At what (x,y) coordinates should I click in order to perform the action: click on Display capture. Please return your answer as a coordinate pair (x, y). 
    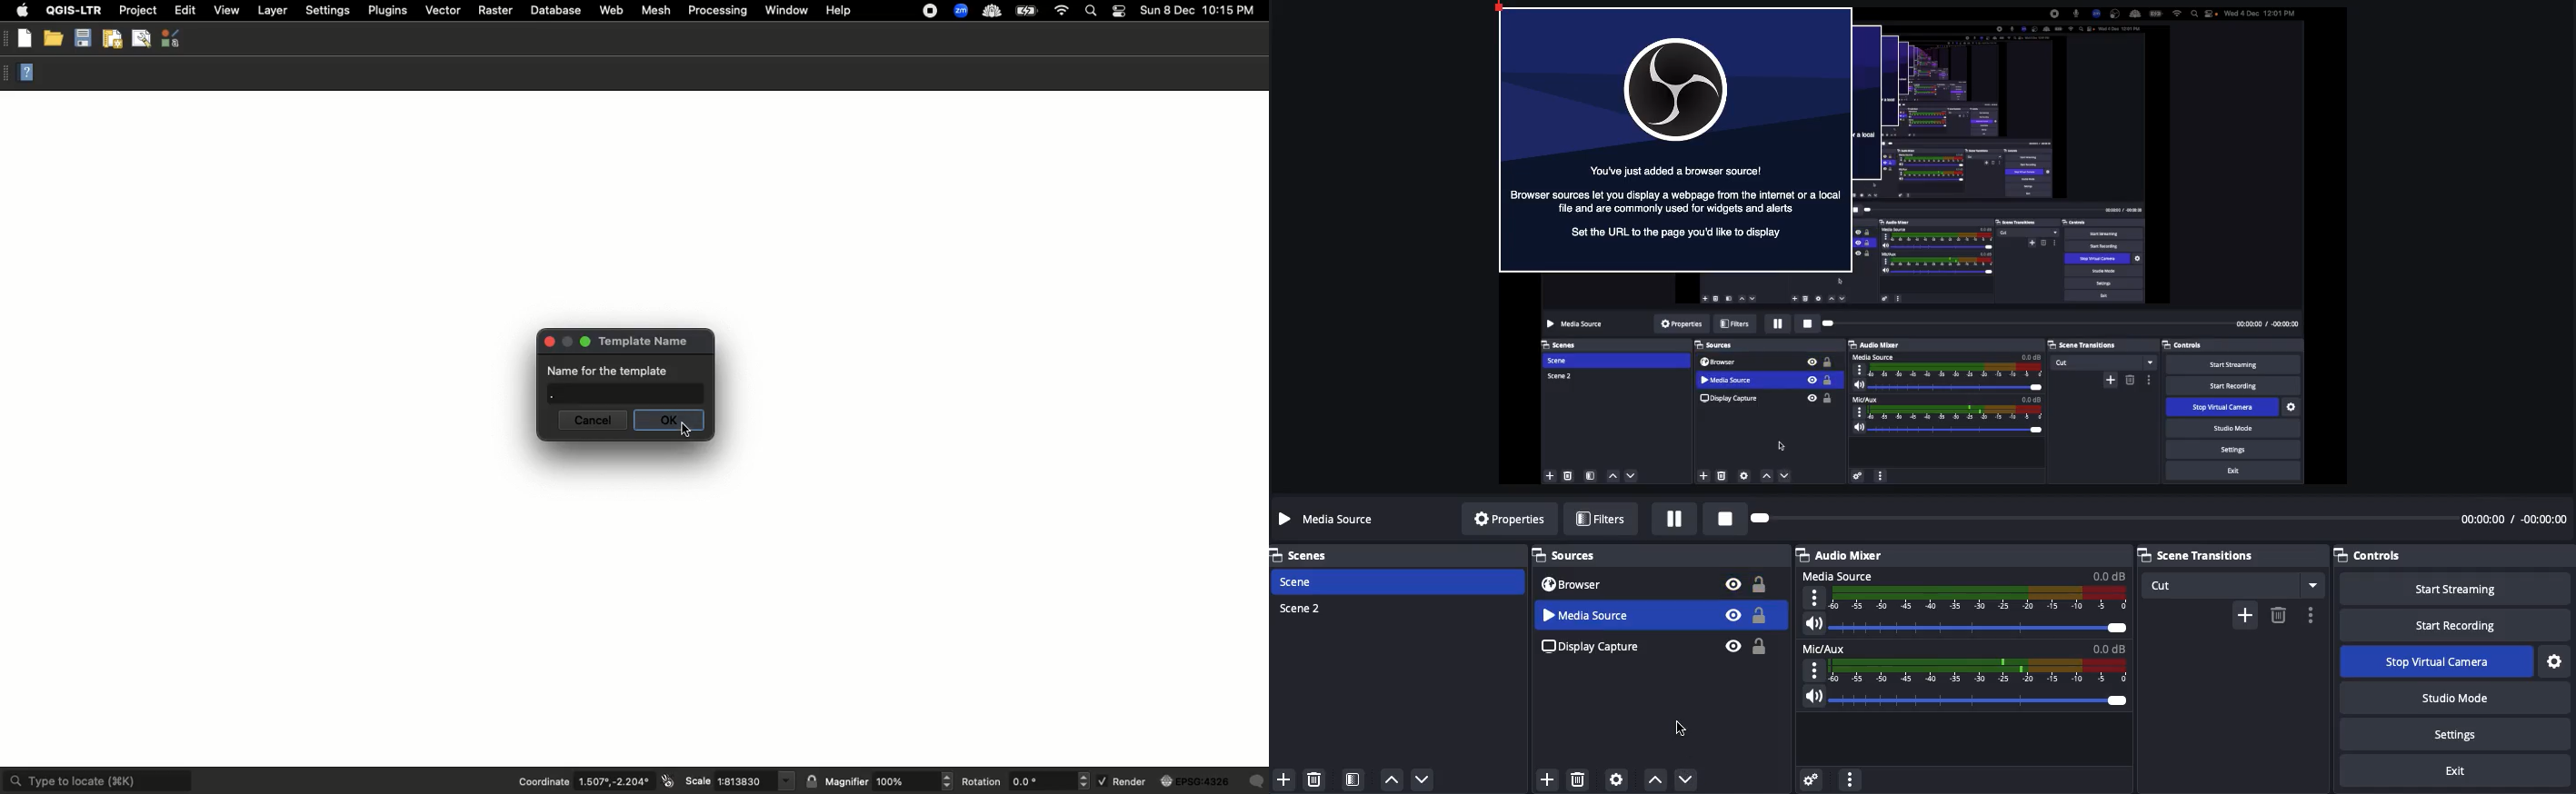
    Looking at the image, I should click on (1593, 647).